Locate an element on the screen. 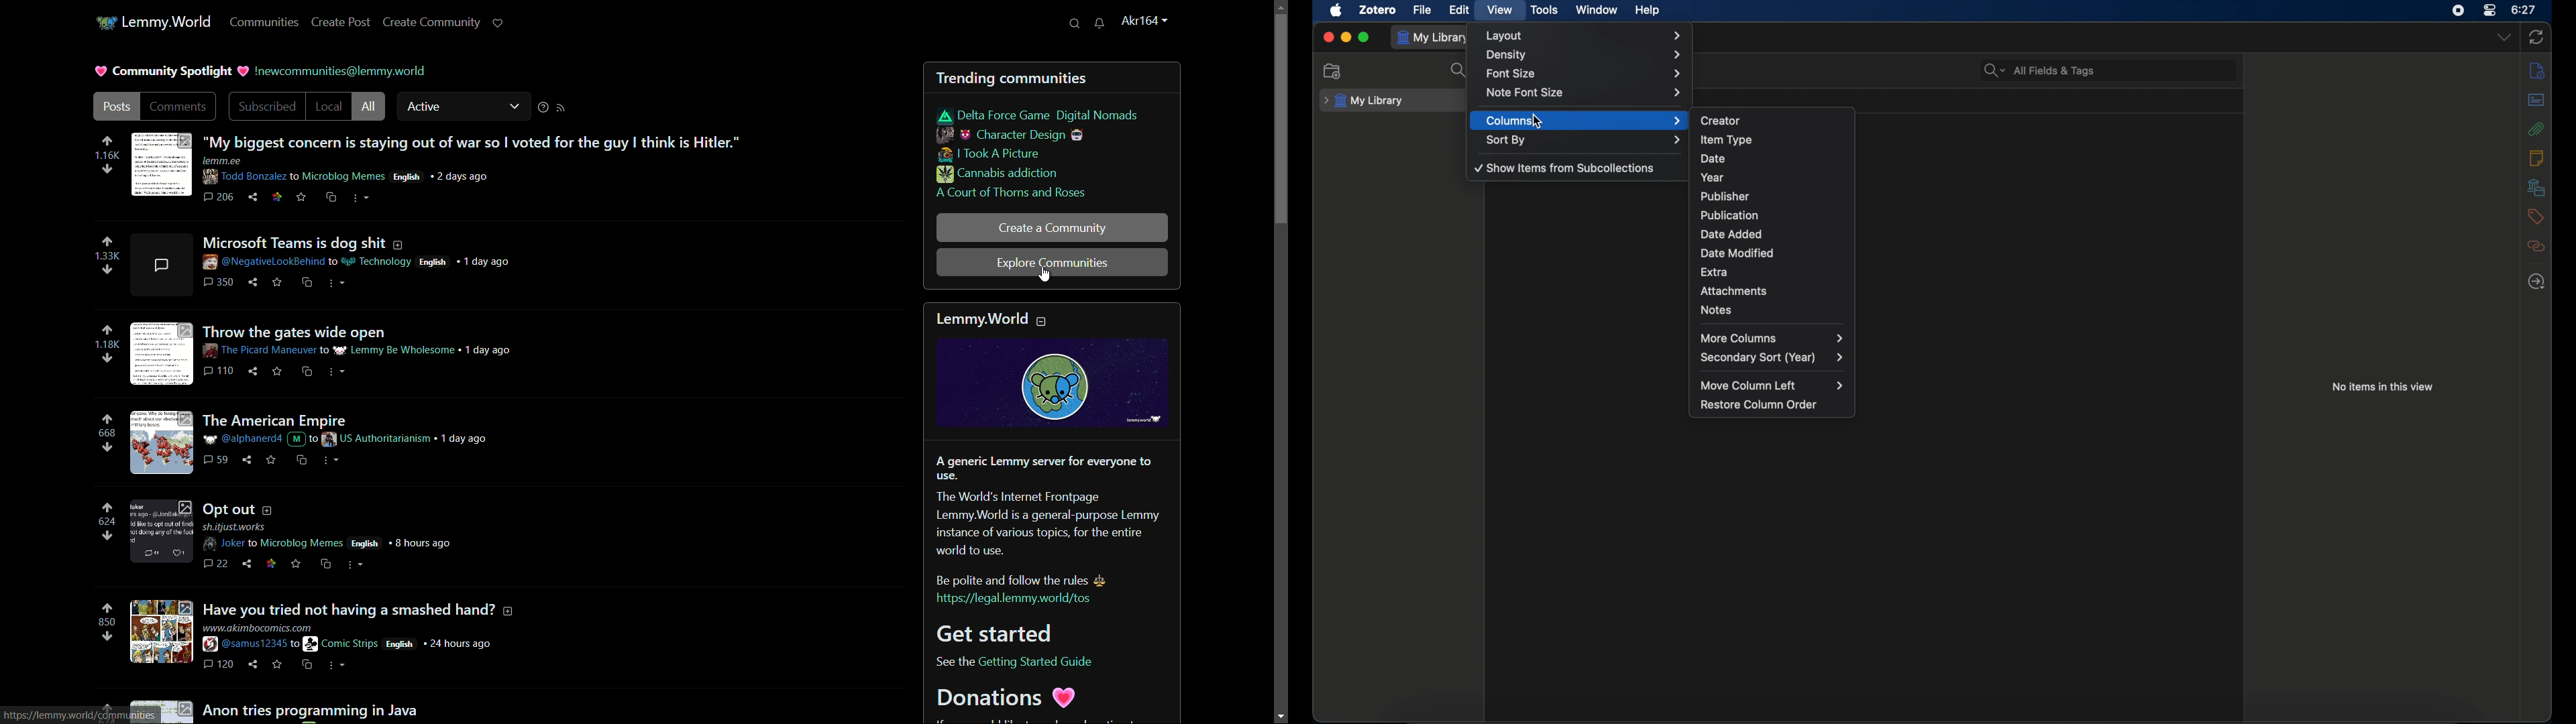 Image resolution: width=2576 pixels, height=728 pixels. communities is located at coordinates (264, 22).